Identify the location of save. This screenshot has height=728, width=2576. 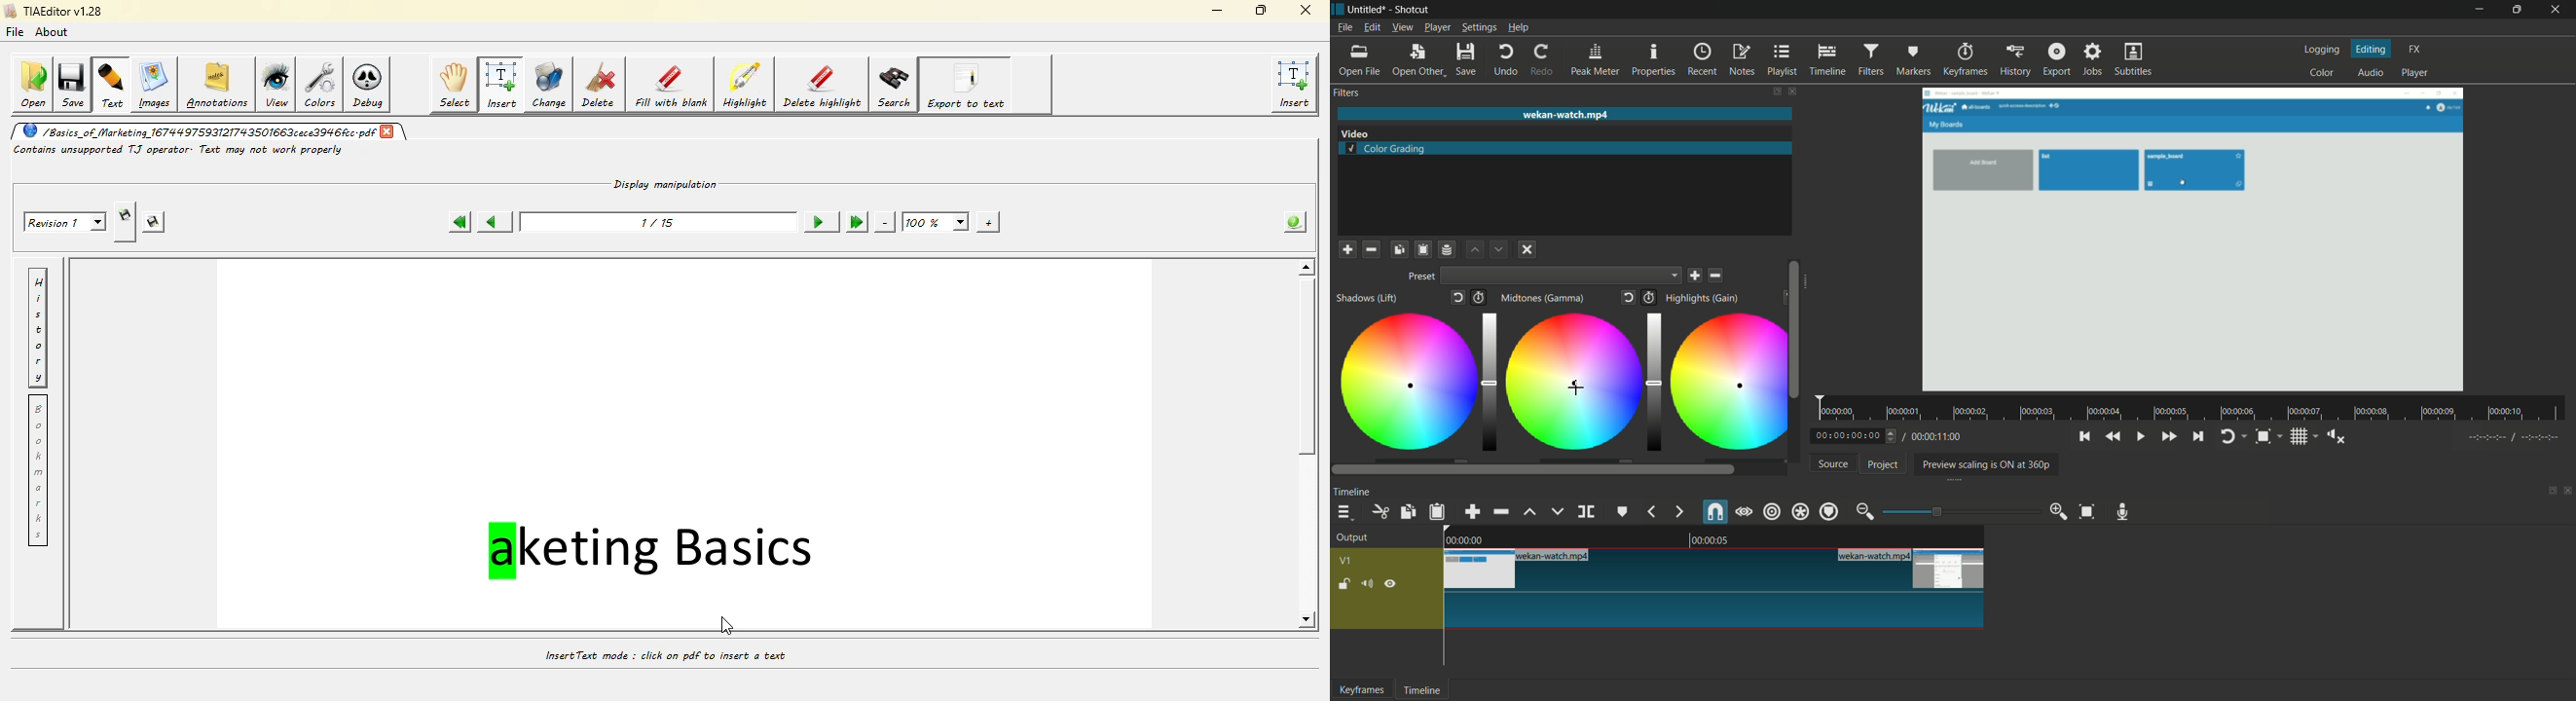
(1695, 276).